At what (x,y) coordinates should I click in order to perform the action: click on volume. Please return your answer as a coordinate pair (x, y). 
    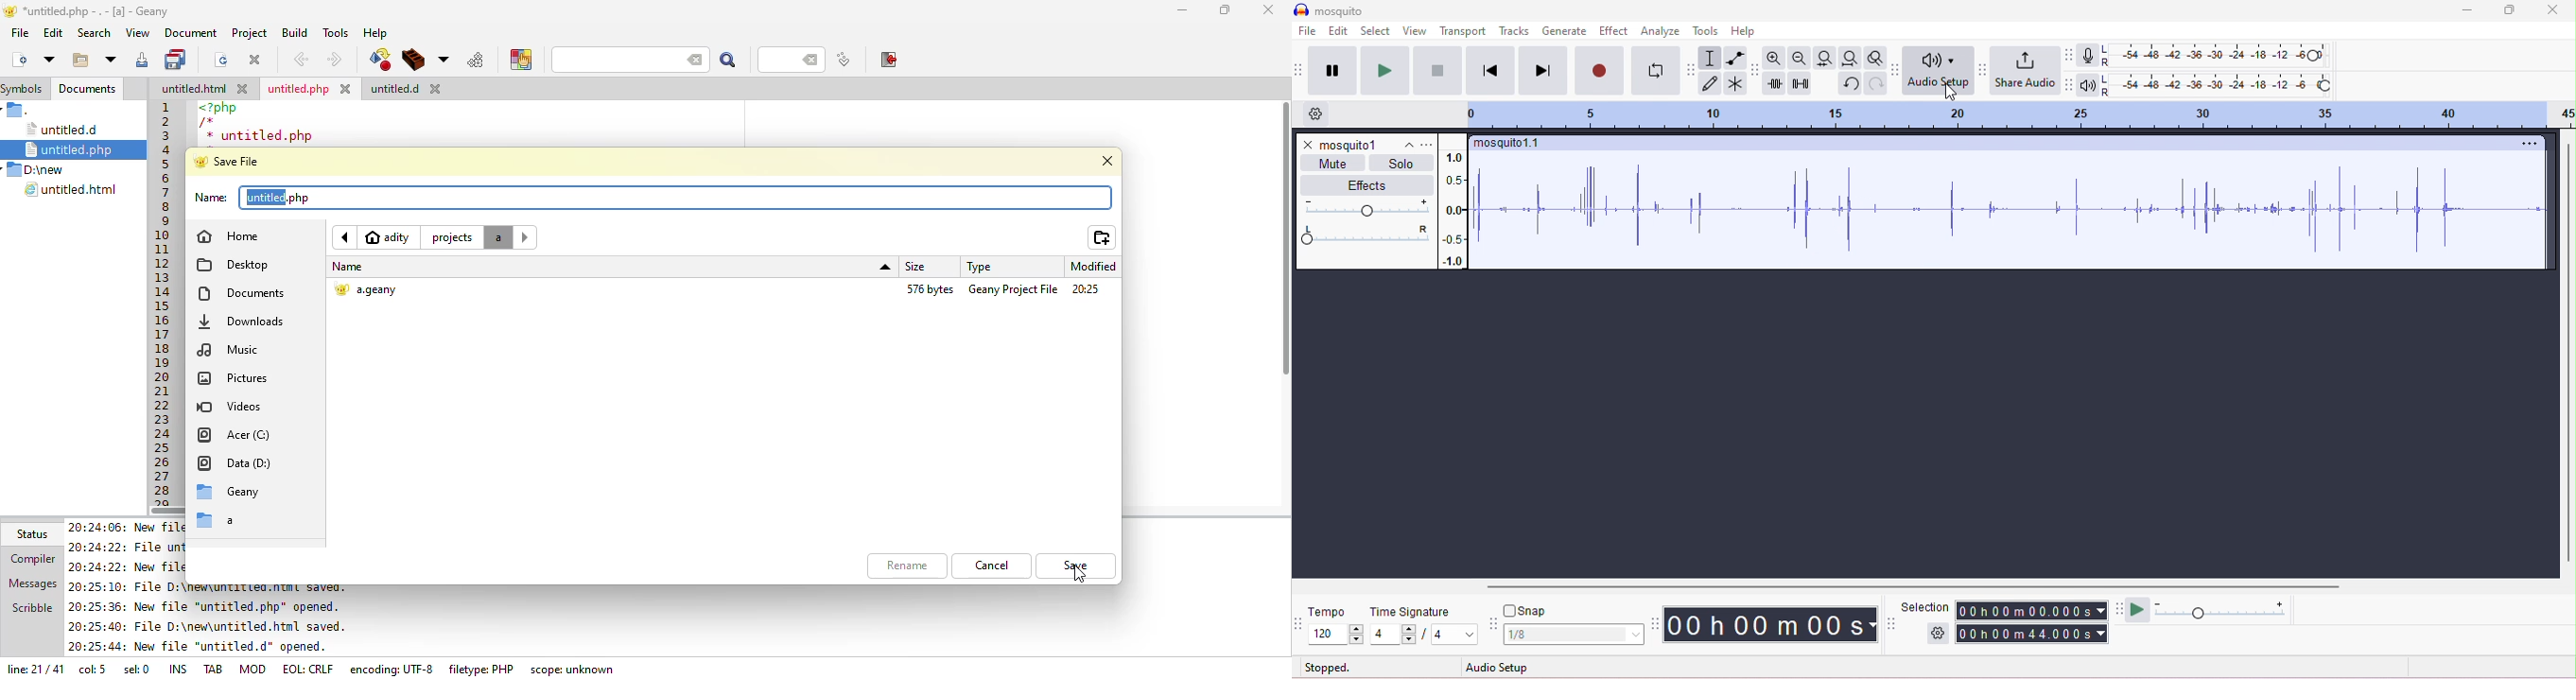
    Looking at the image, I should click on (1364, 207).